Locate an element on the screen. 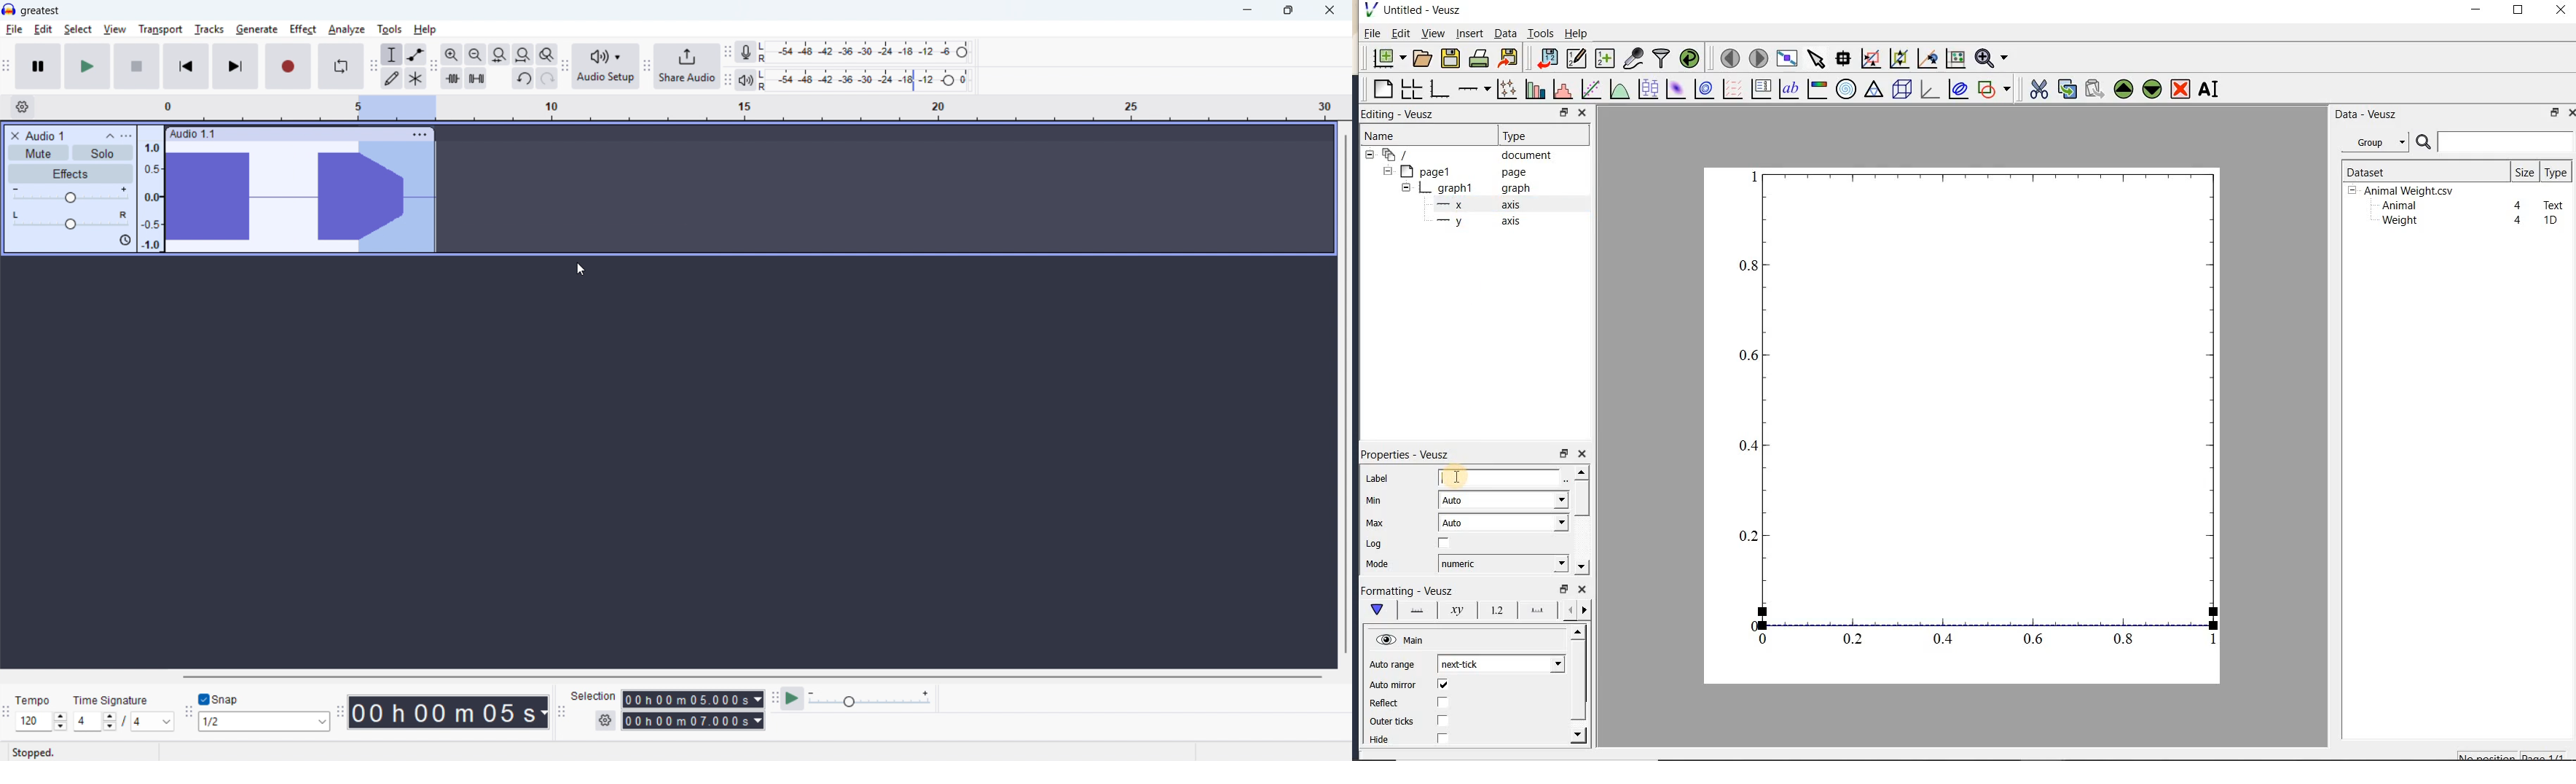 The width and height of the screenshot is (2576, 784). document is located at coordinates (1463, 155).